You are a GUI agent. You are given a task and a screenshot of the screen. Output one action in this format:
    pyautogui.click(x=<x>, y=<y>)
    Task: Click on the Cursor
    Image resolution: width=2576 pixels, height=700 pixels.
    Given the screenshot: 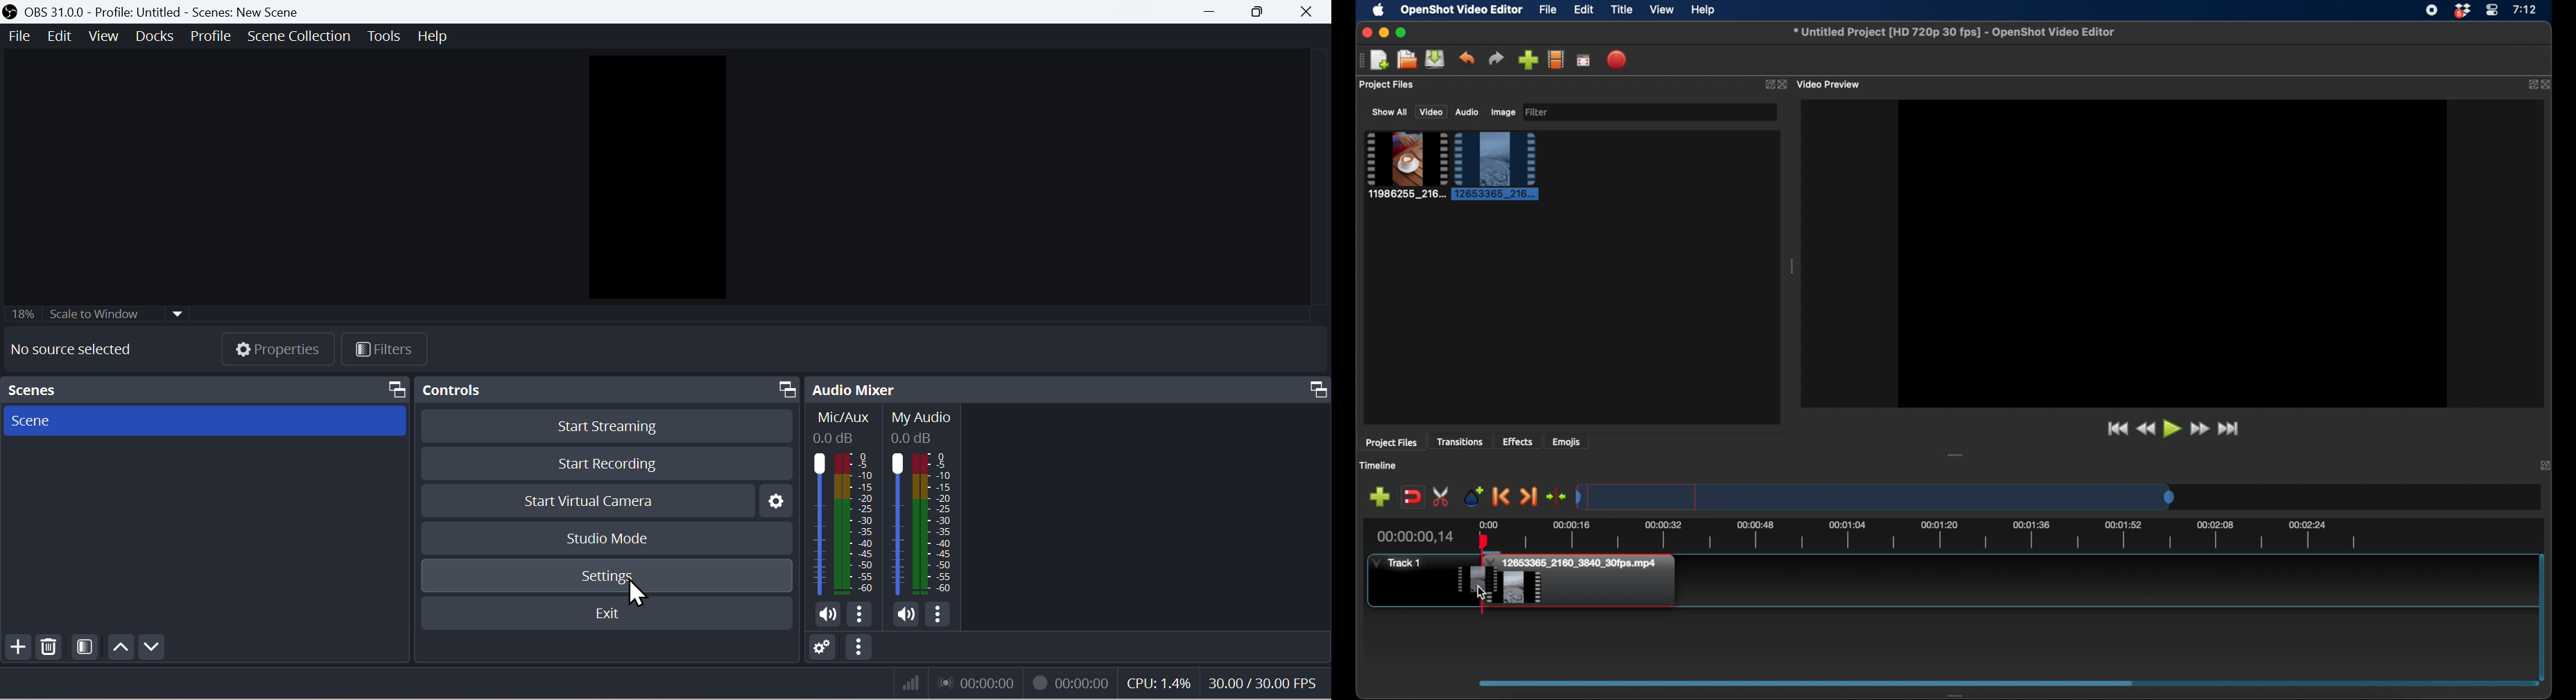 What is the action you would take?
    pyautogui.click(x=1482, y=592)
    